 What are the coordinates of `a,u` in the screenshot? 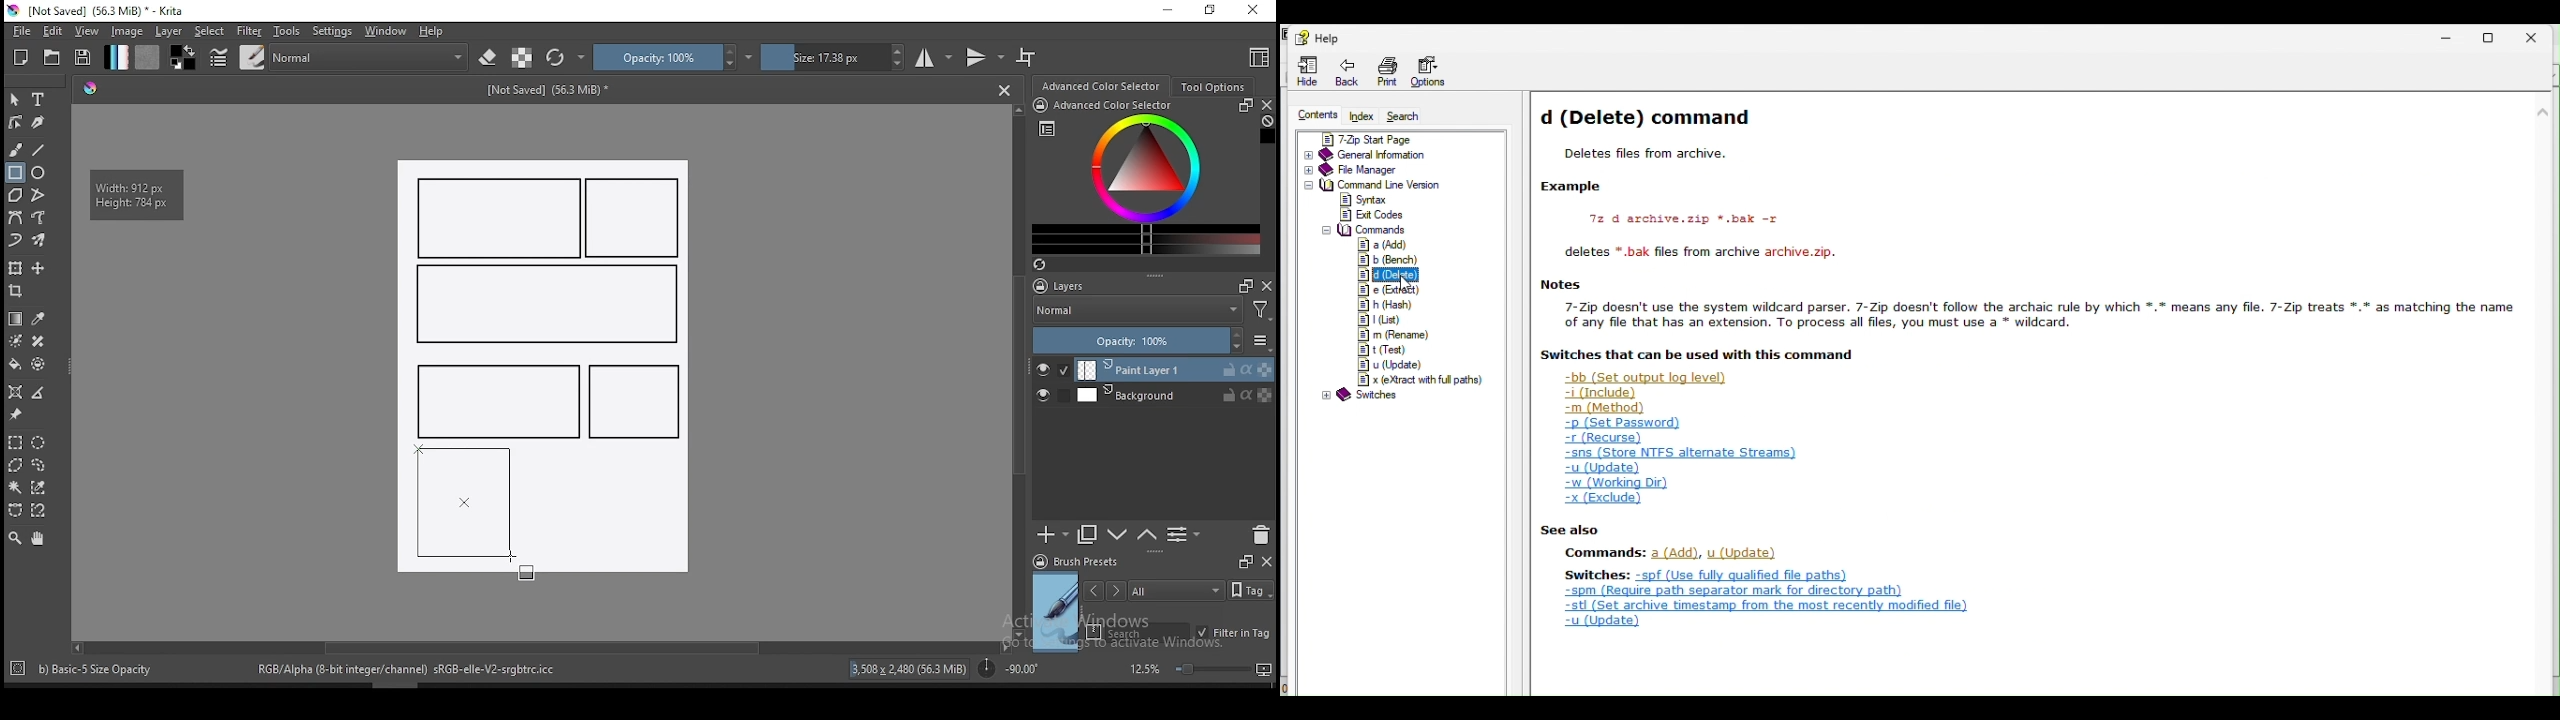 It's located at (1715, 552).